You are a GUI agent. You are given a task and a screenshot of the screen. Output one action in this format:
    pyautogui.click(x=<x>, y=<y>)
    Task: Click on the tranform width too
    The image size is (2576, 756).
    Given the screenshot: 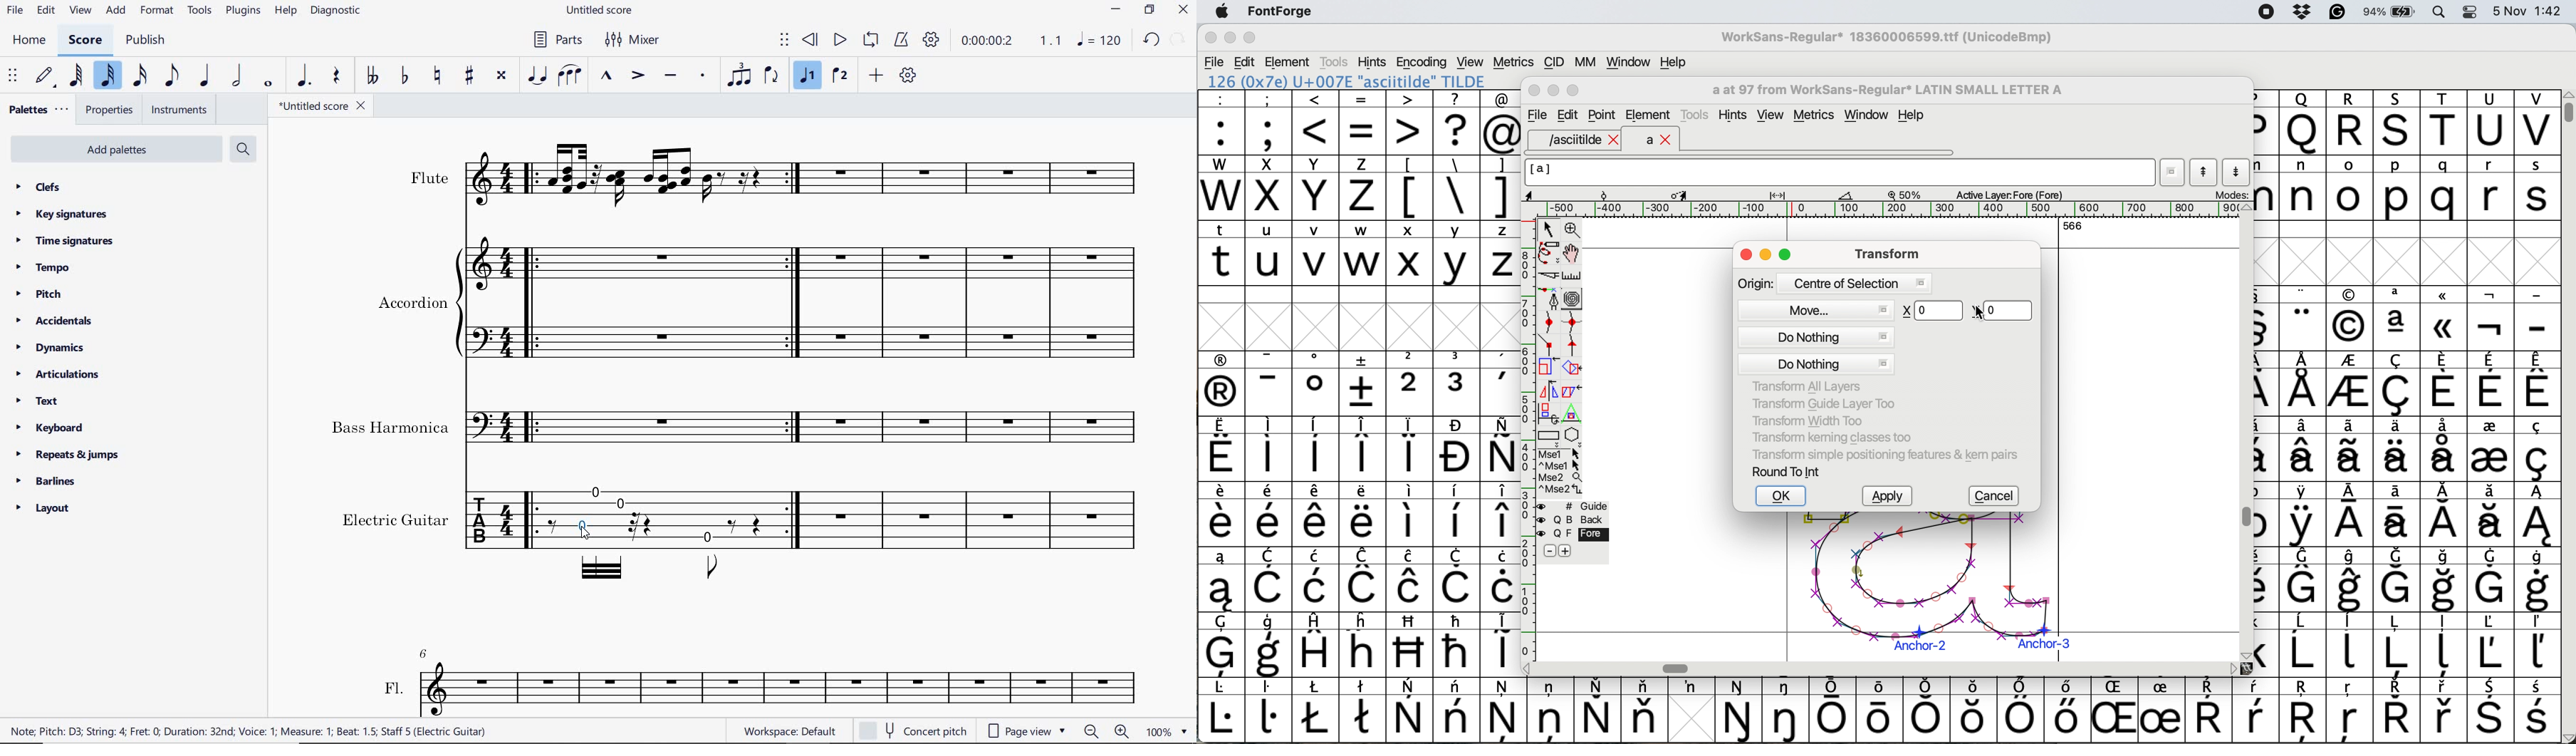 What is the action you would take?
    pyautogui.click(x=1813, y=420)
    